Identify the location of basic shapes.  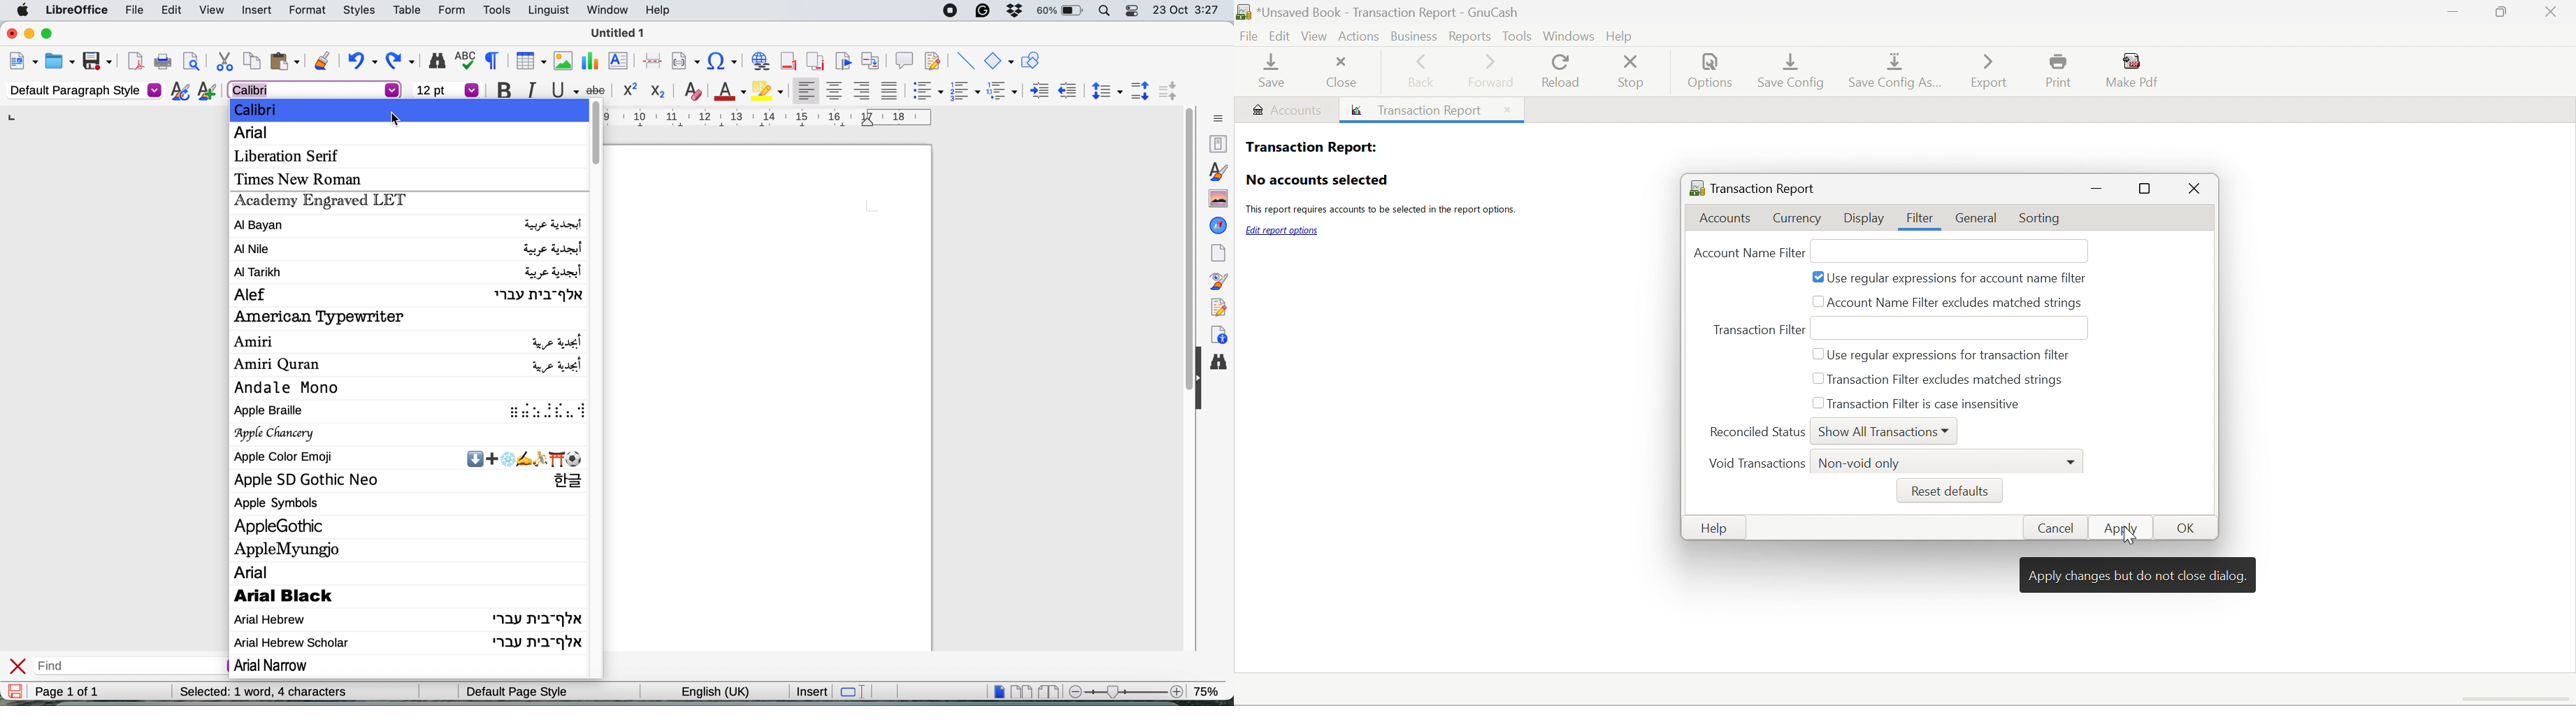
(1000, 63).